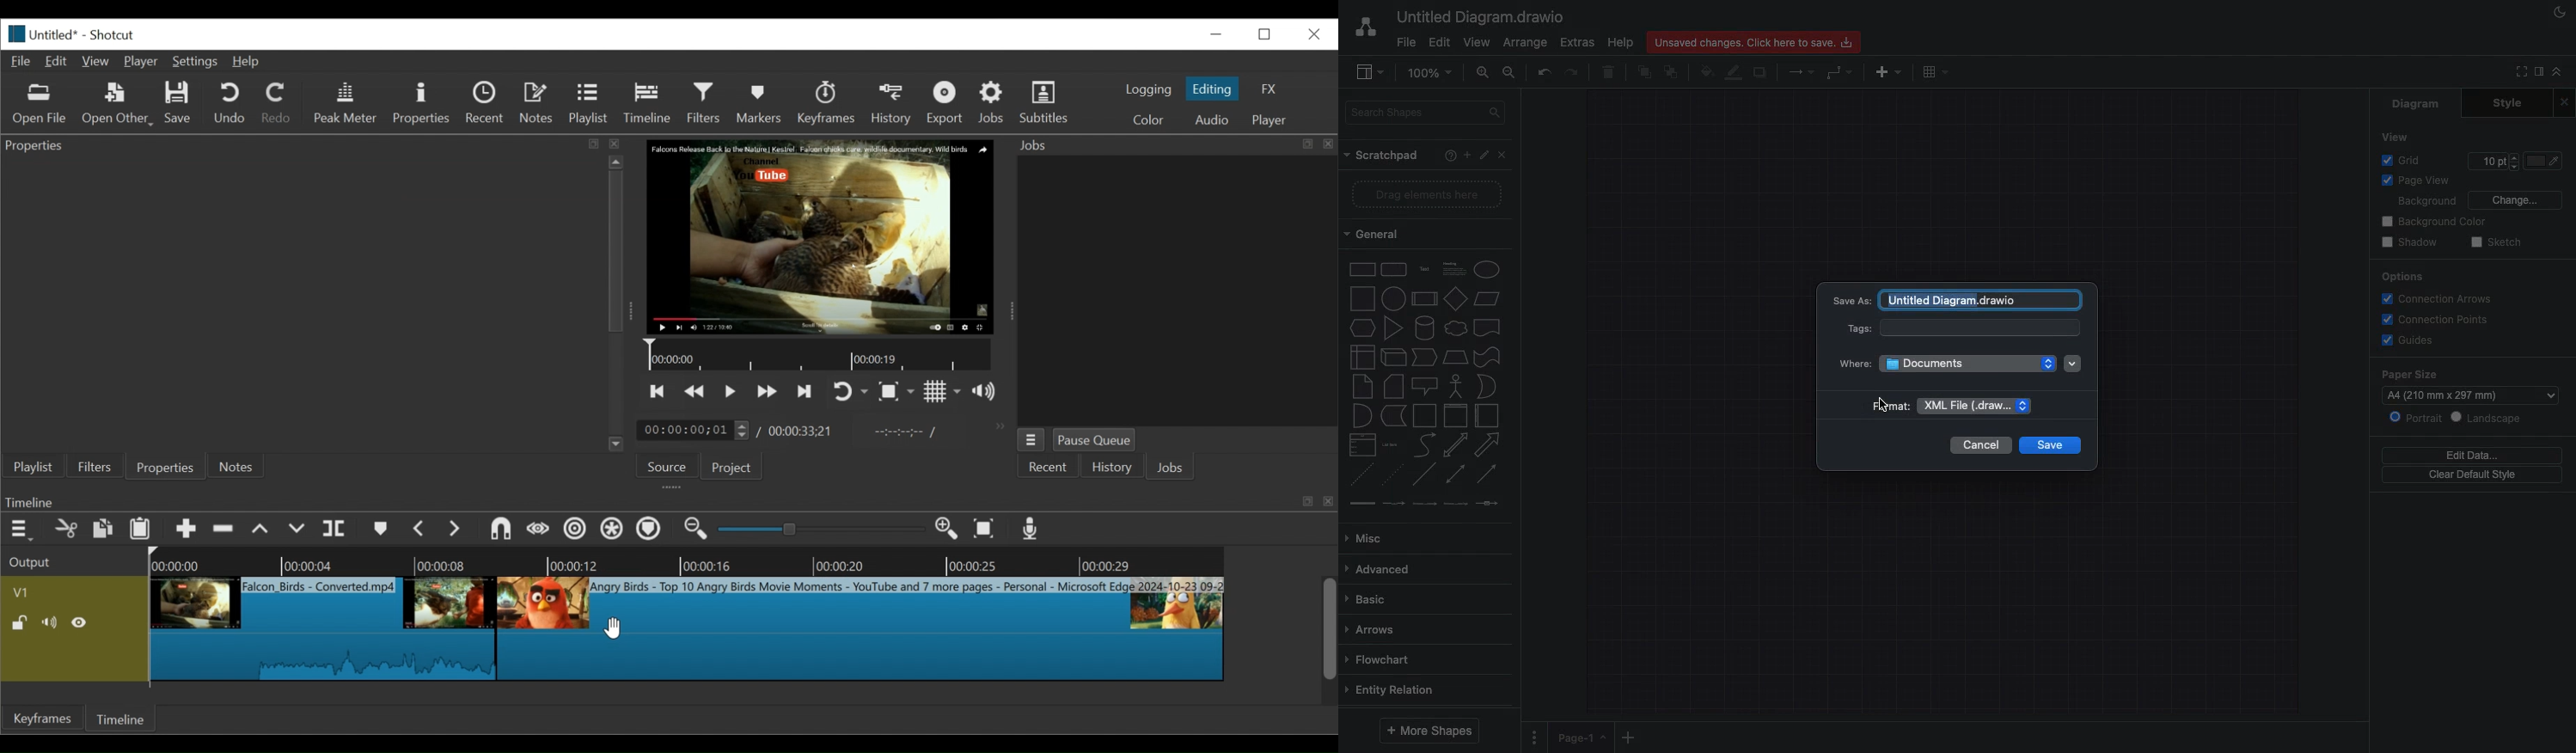 This screenshot has height=756, width=2576. I want to click on Output, so click(72, 560).